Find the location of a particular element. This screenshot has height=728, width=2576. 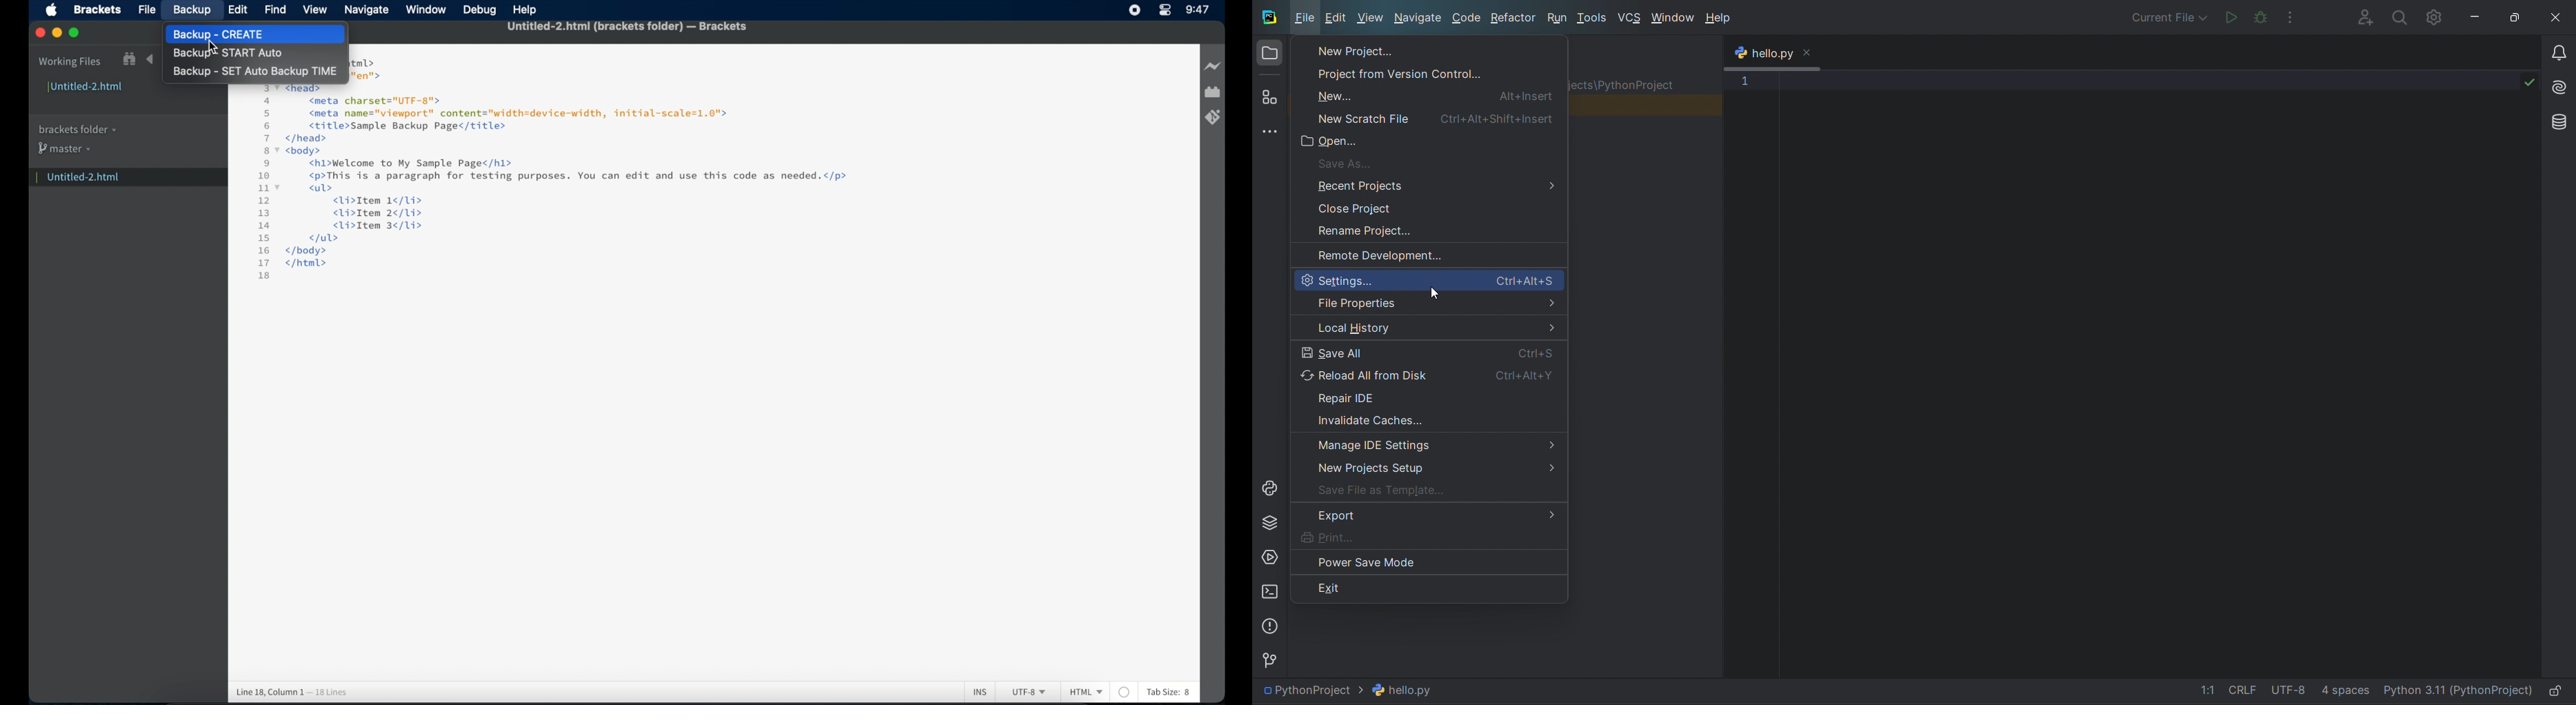

power save mode is located at coordinates (1428, 561).